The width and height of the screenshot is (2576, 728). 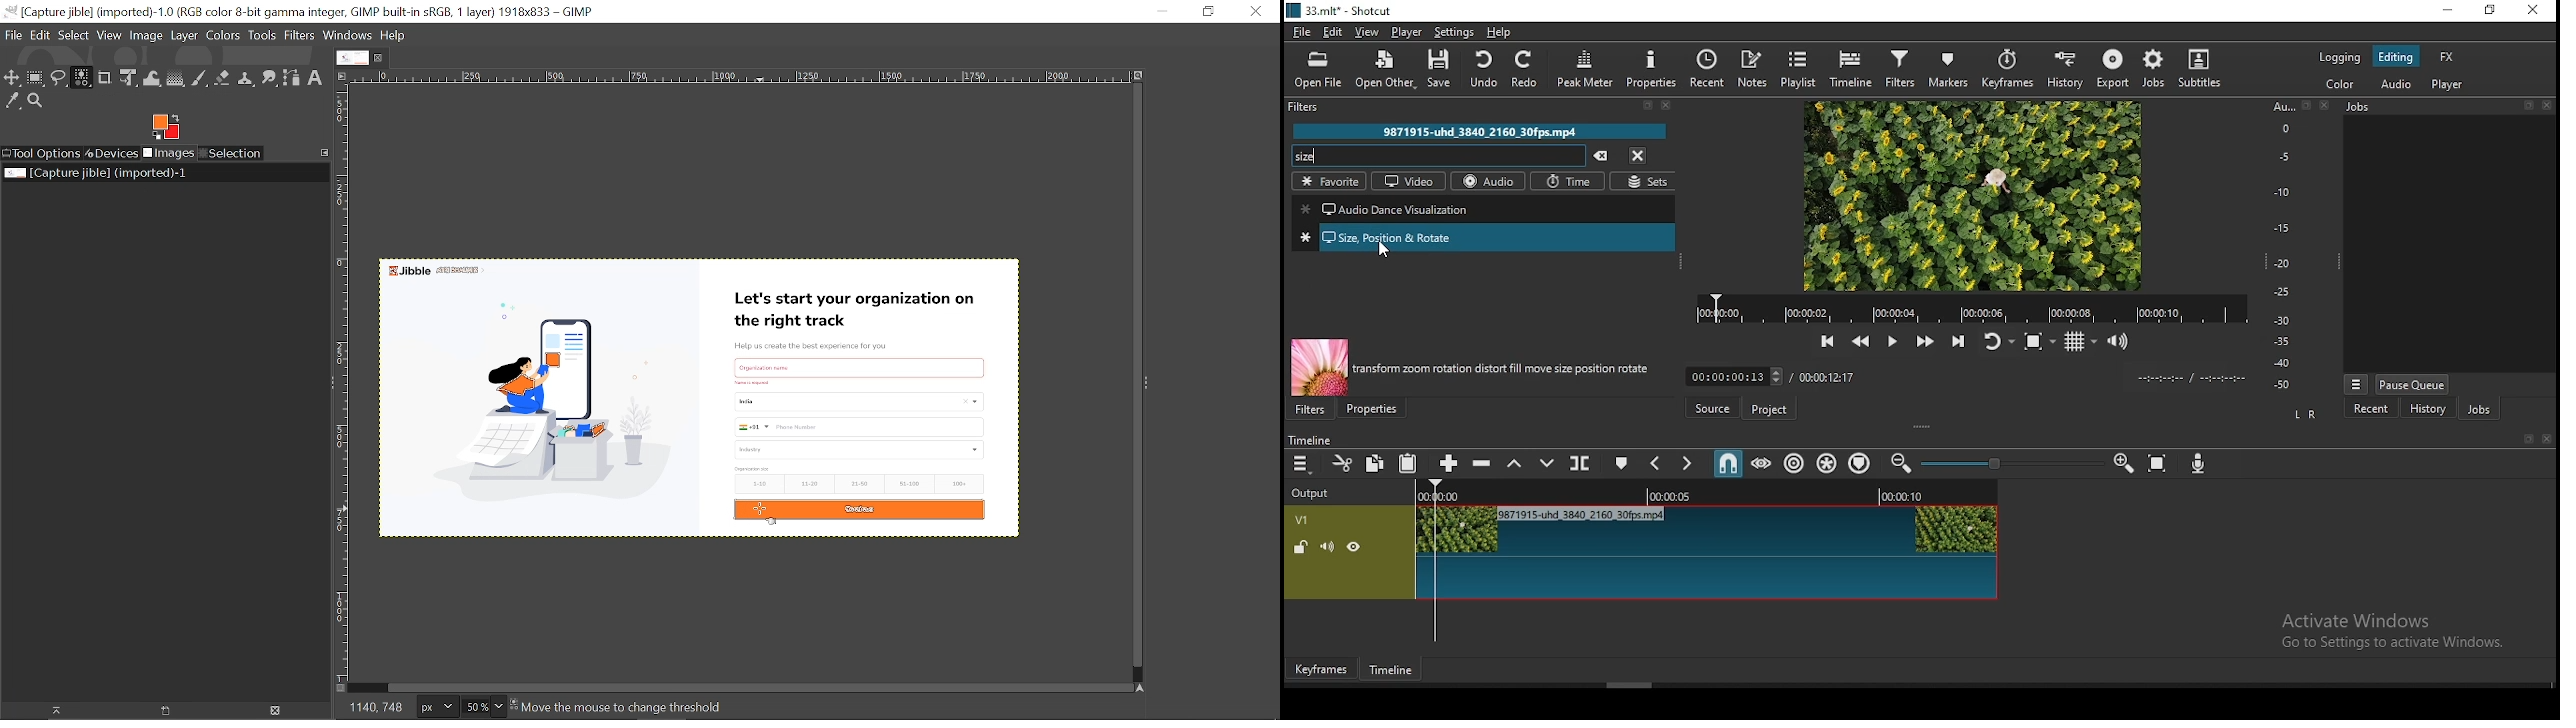 What do you see at coordinates (314, 78) in the screenshot?
I see `Text tool` at bounding box center [314, 78].